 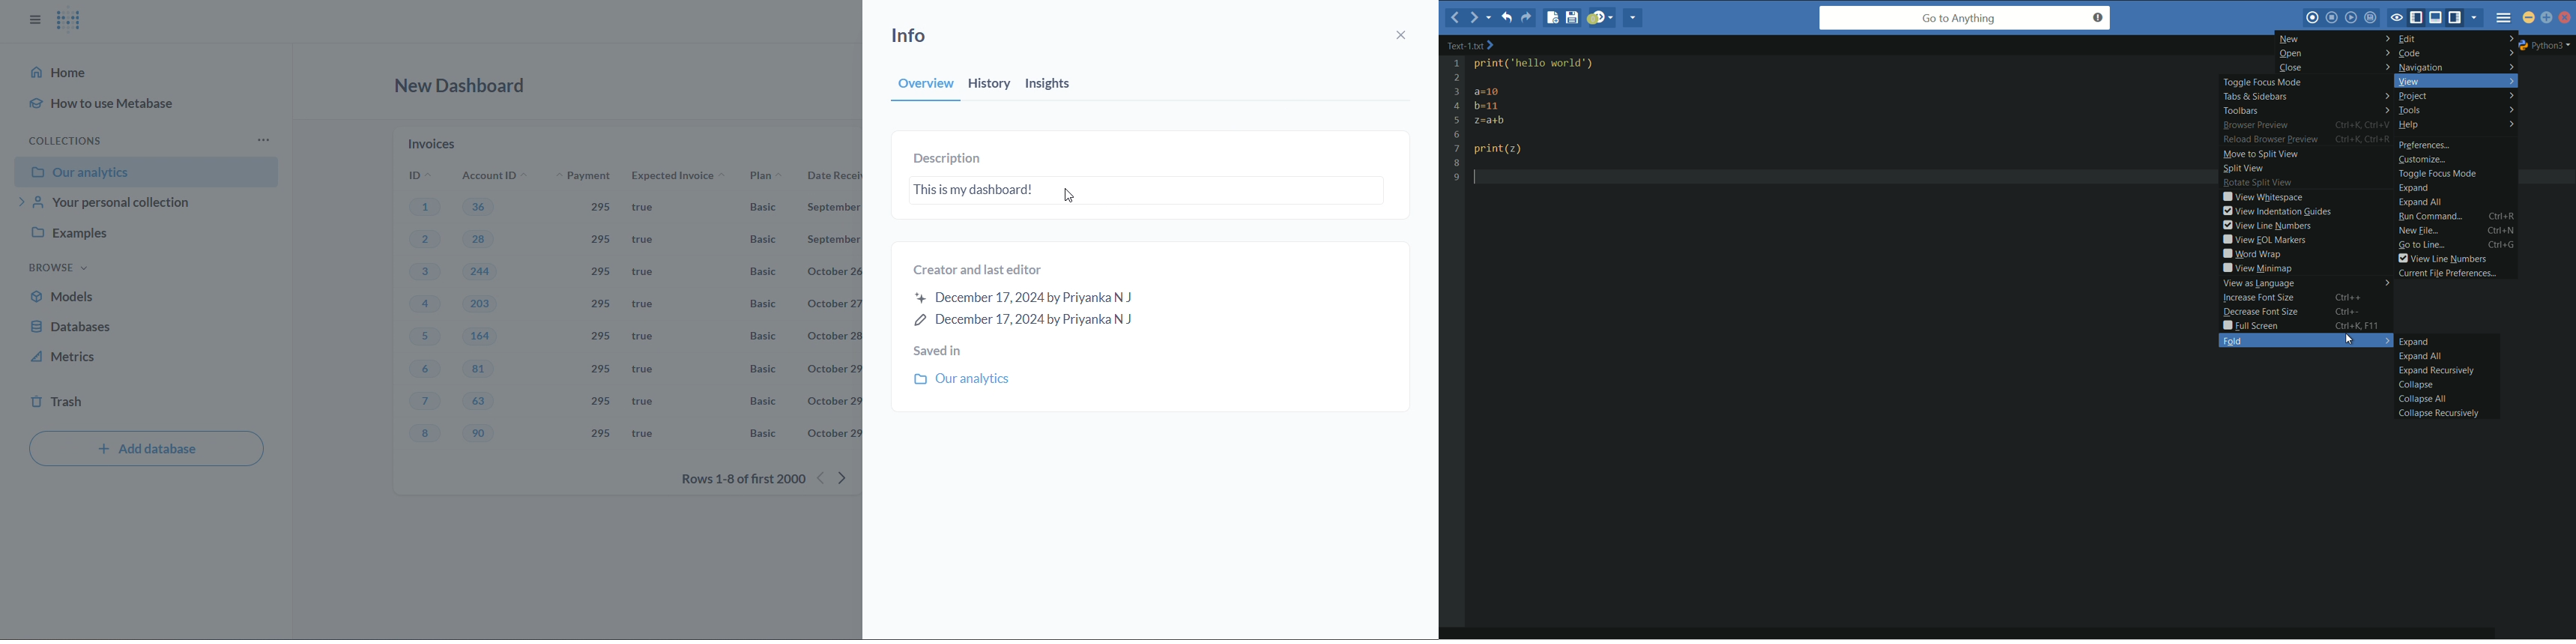 What do you see at coordinates (424, 205) in the screenshot?
I see `1` at bounding box center [424, 205].